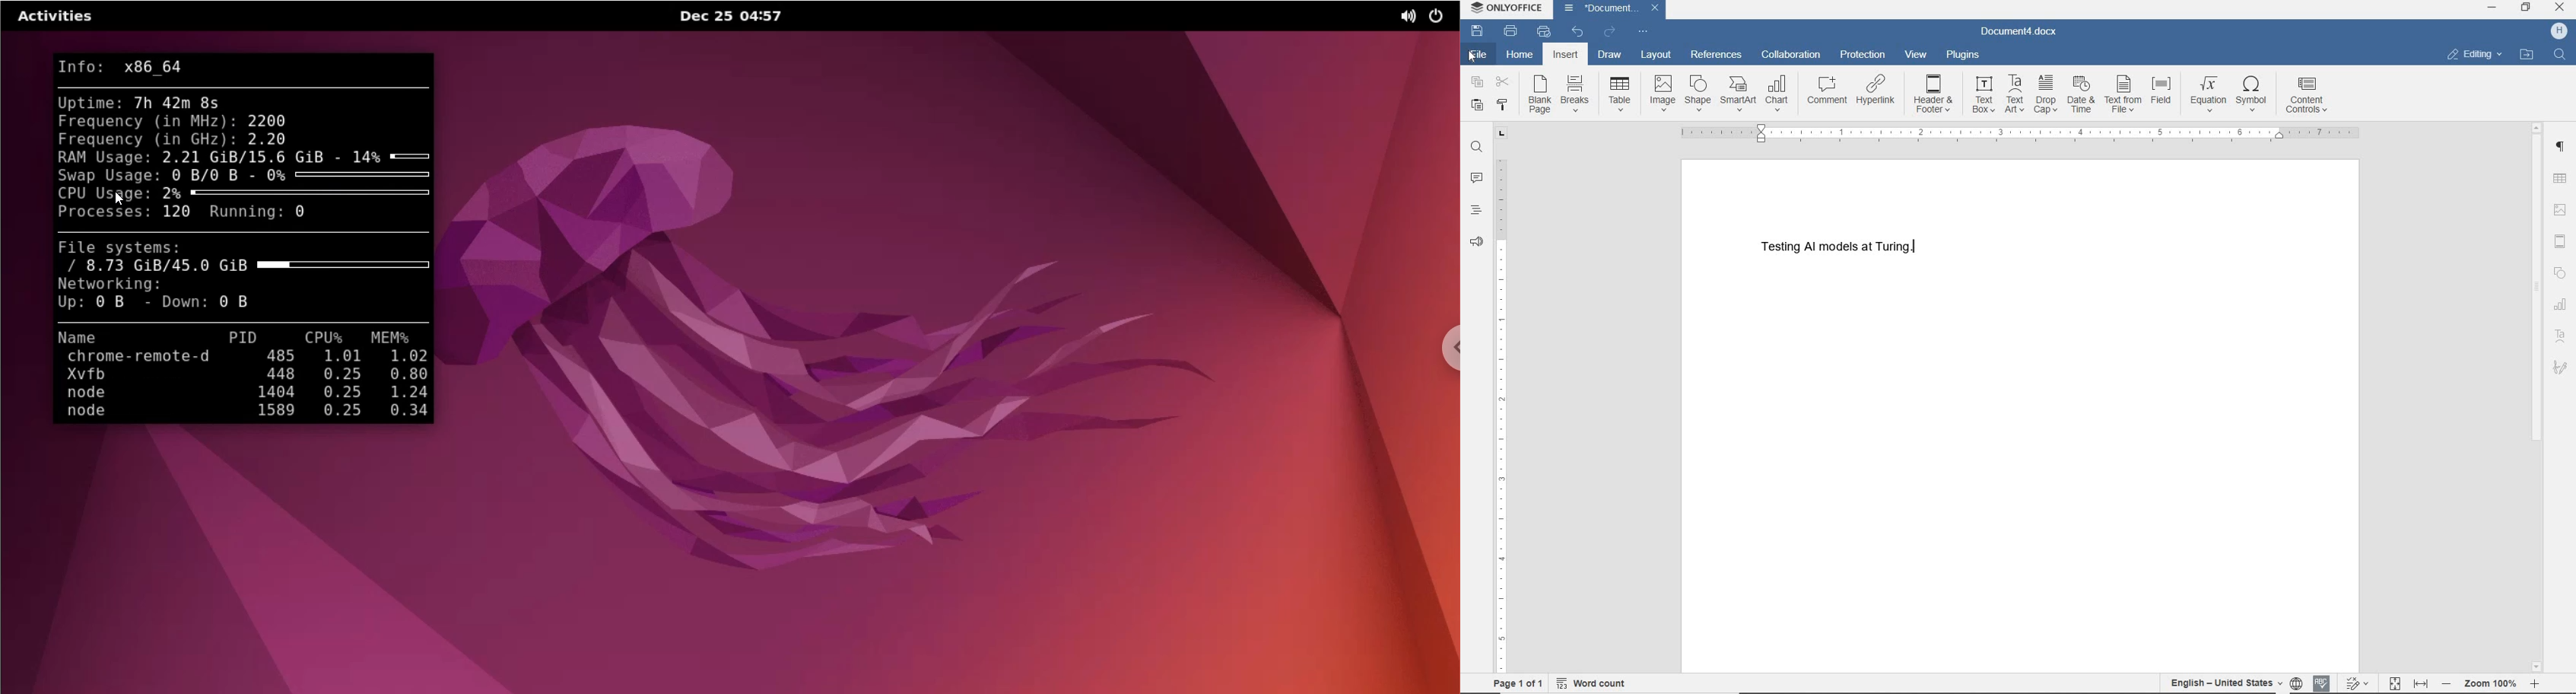 This screenshot has height=700, width=2576. I want to click on chart, so click(2562, 305).